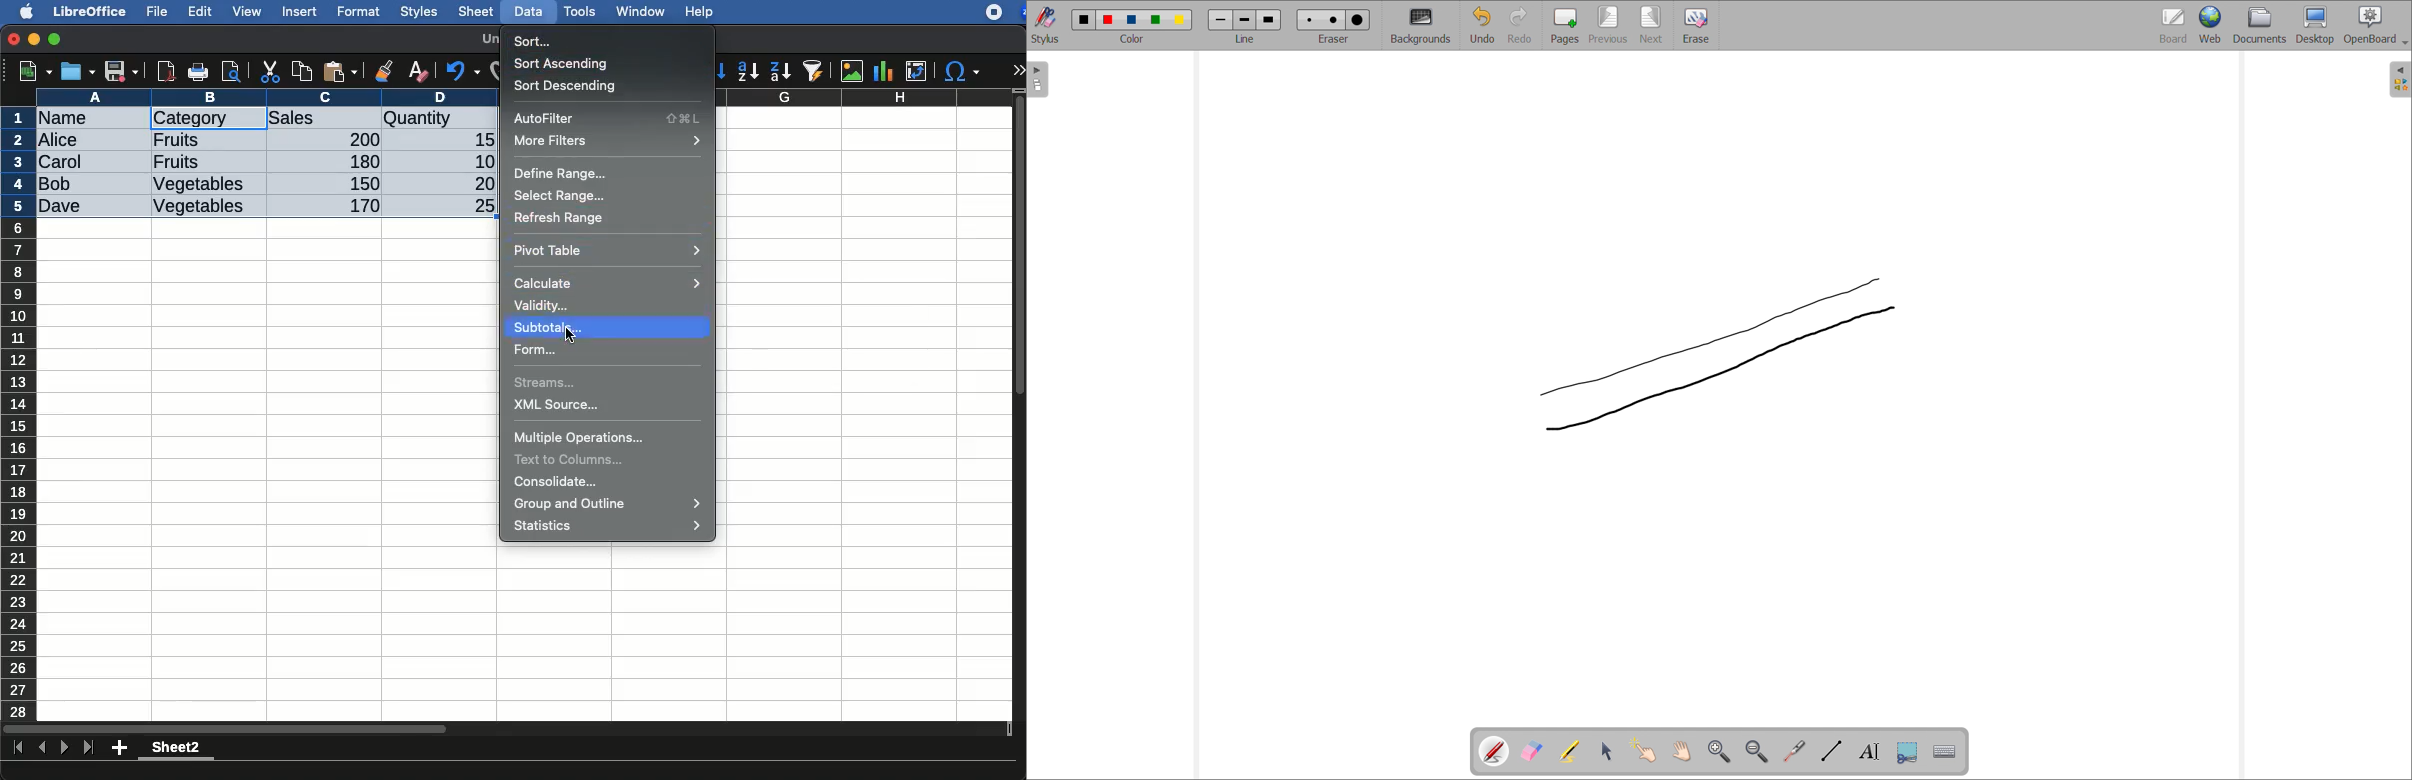 Image resolution: width=2436 pixels, height=784 pixels. I want to click on sheet, so click(477, 11).